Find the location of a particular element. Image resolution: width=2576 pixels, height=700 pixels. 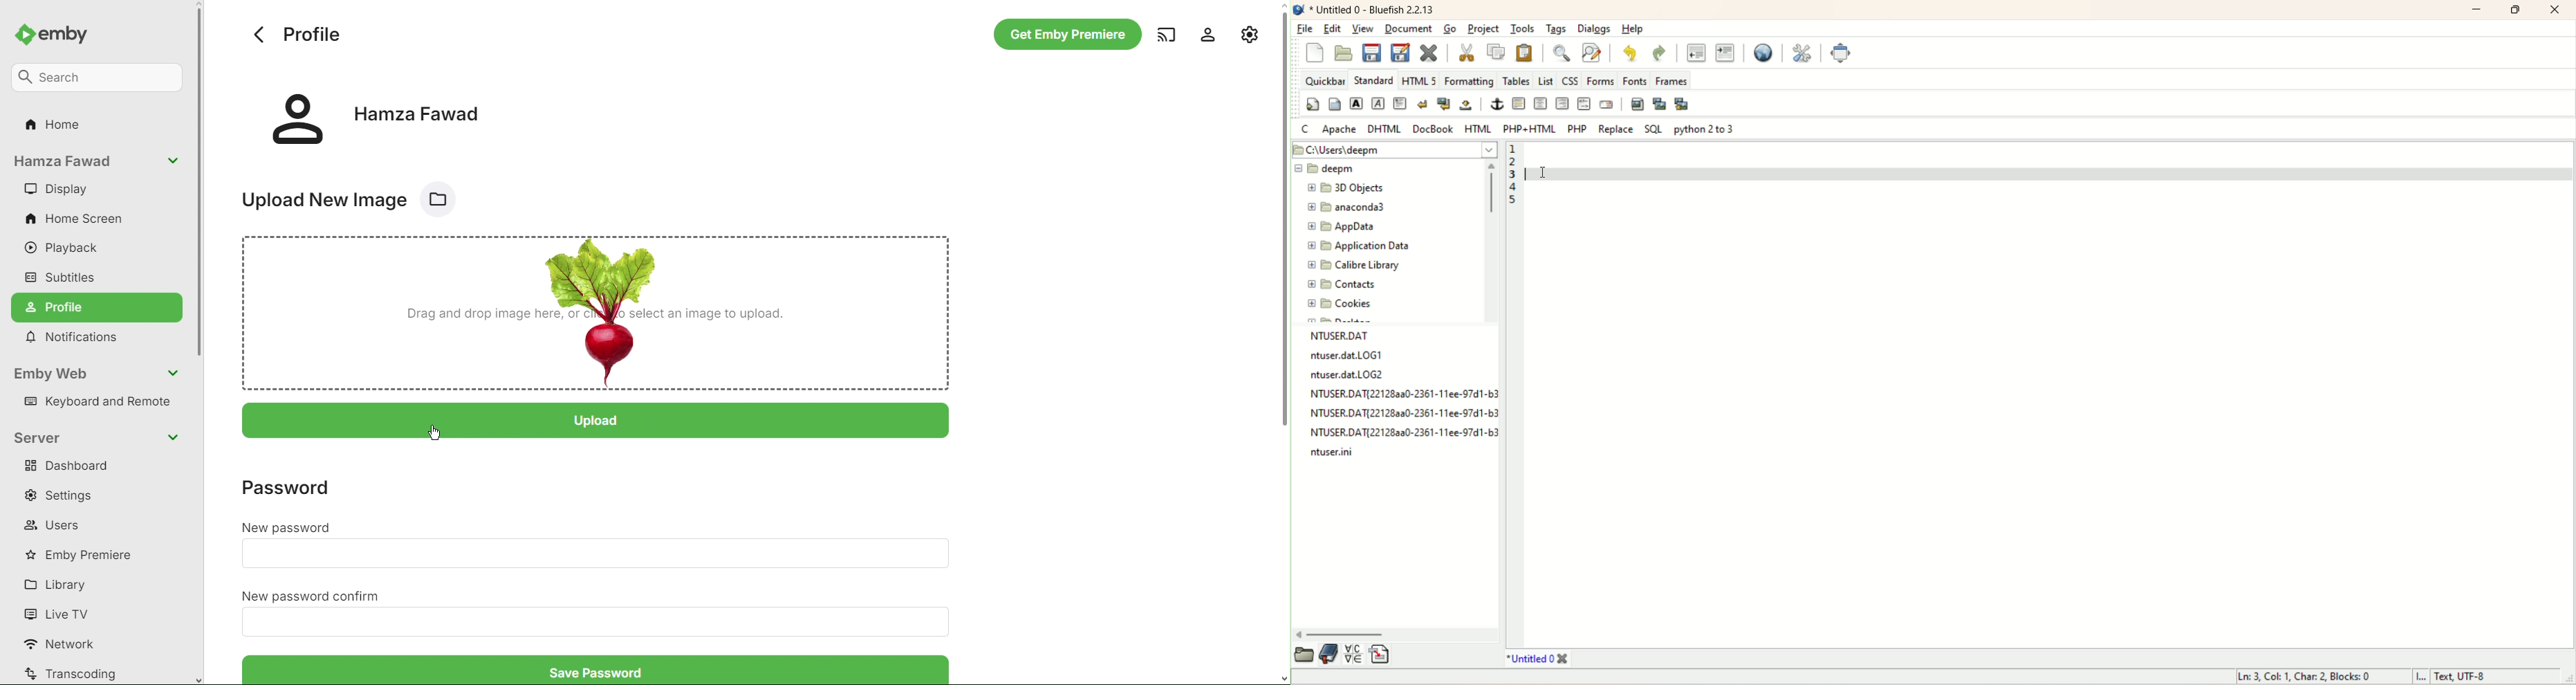

horizontal rule is located at coordinates (1520, 105).